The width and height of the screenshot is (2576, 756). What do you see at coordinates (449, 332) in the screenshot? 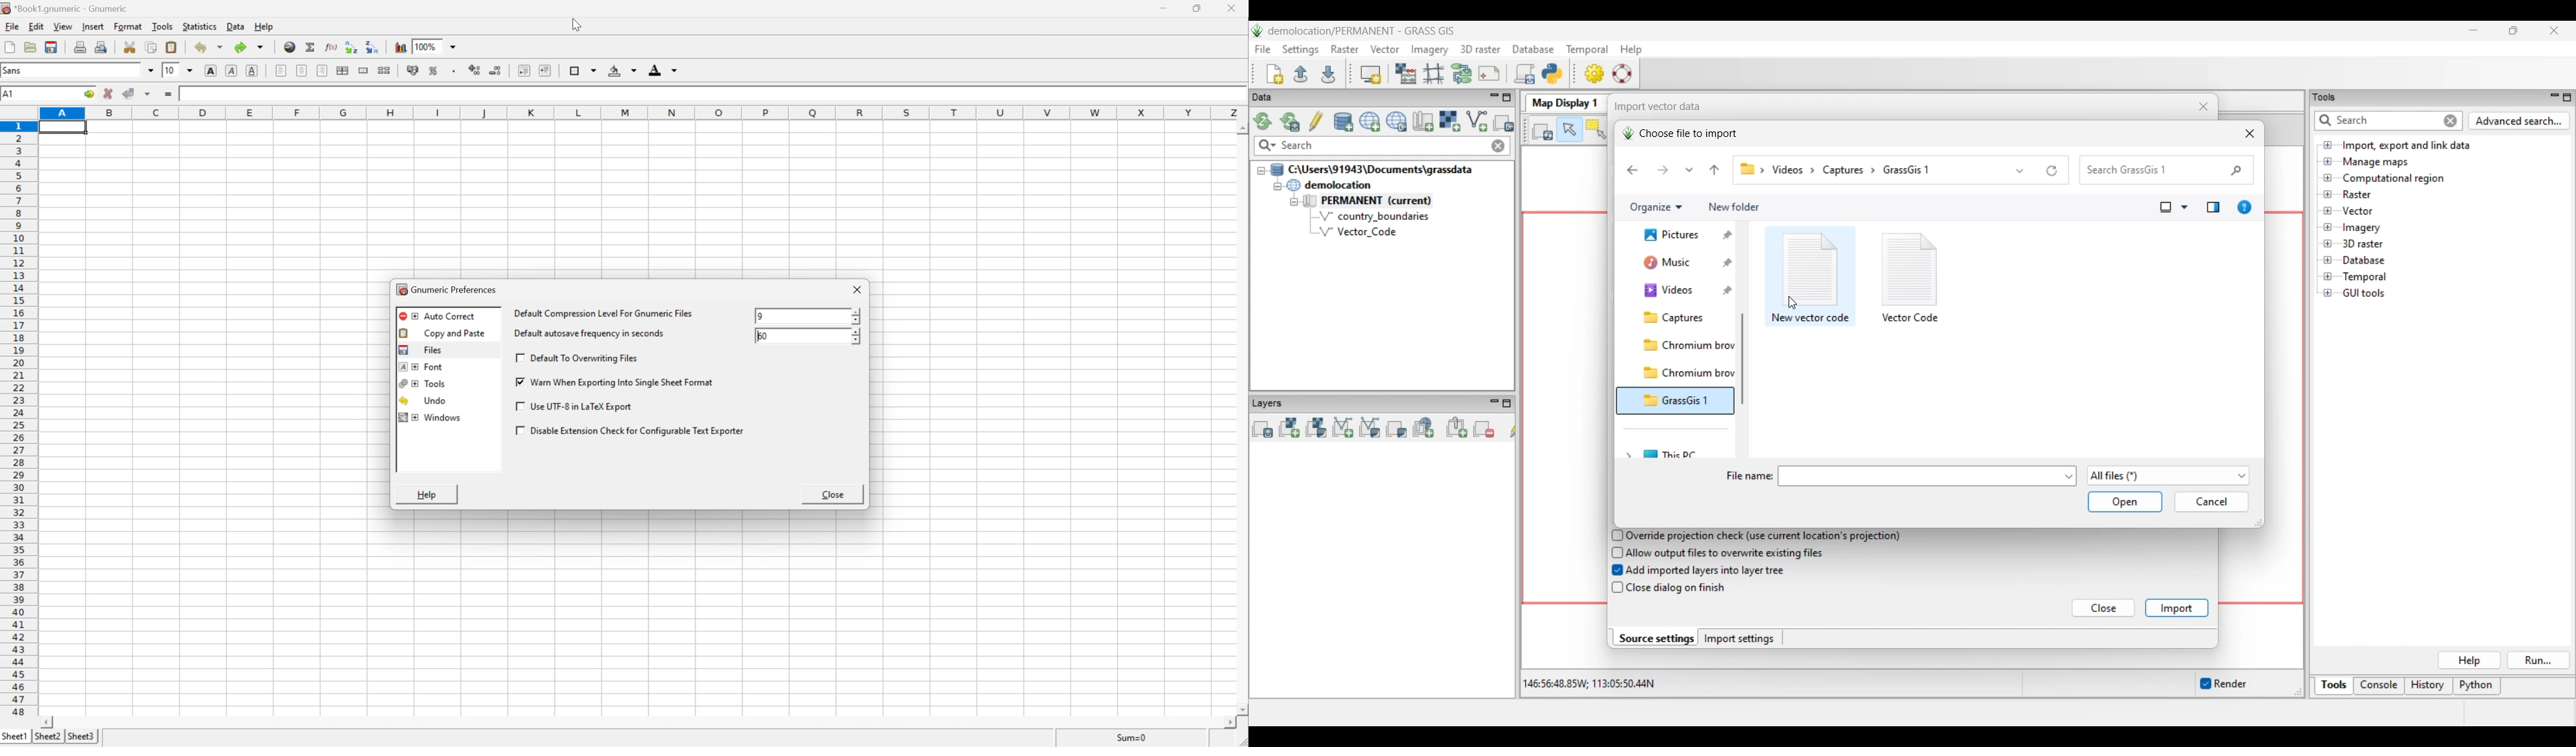
I see `Copy and paste` at bounding box center [449, 332].